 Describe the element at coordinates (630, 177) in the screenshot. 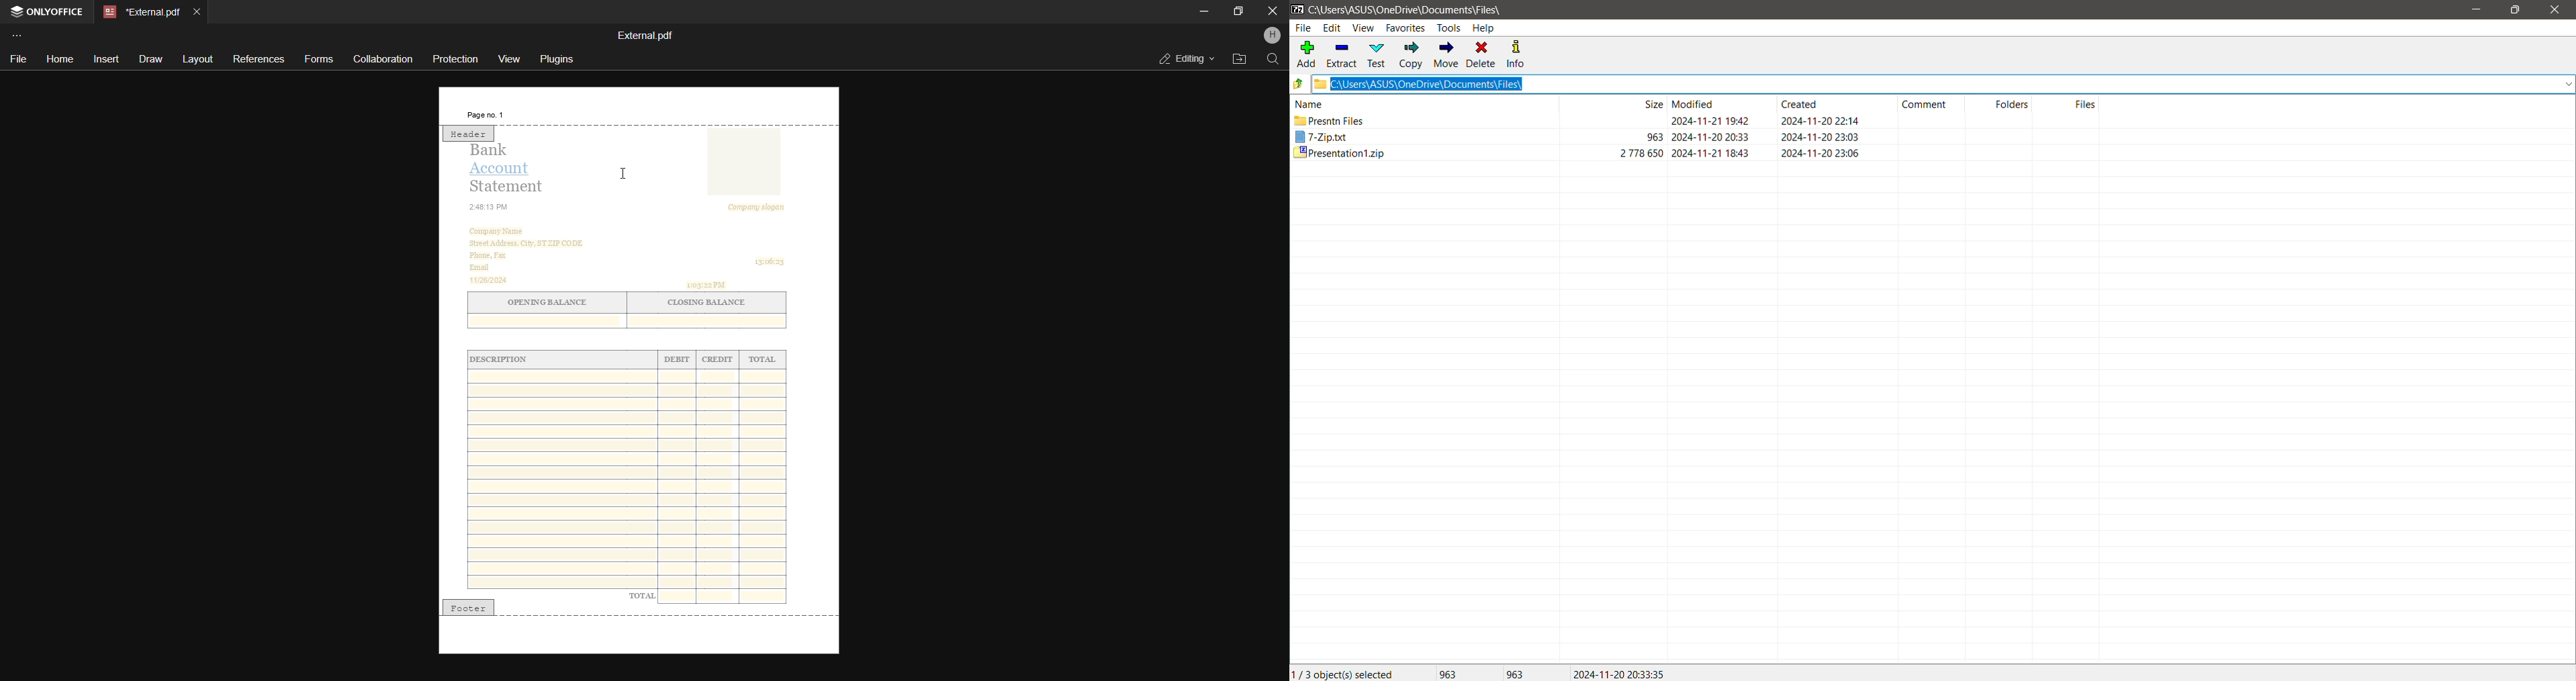

I see `Text Cursor` at that location.